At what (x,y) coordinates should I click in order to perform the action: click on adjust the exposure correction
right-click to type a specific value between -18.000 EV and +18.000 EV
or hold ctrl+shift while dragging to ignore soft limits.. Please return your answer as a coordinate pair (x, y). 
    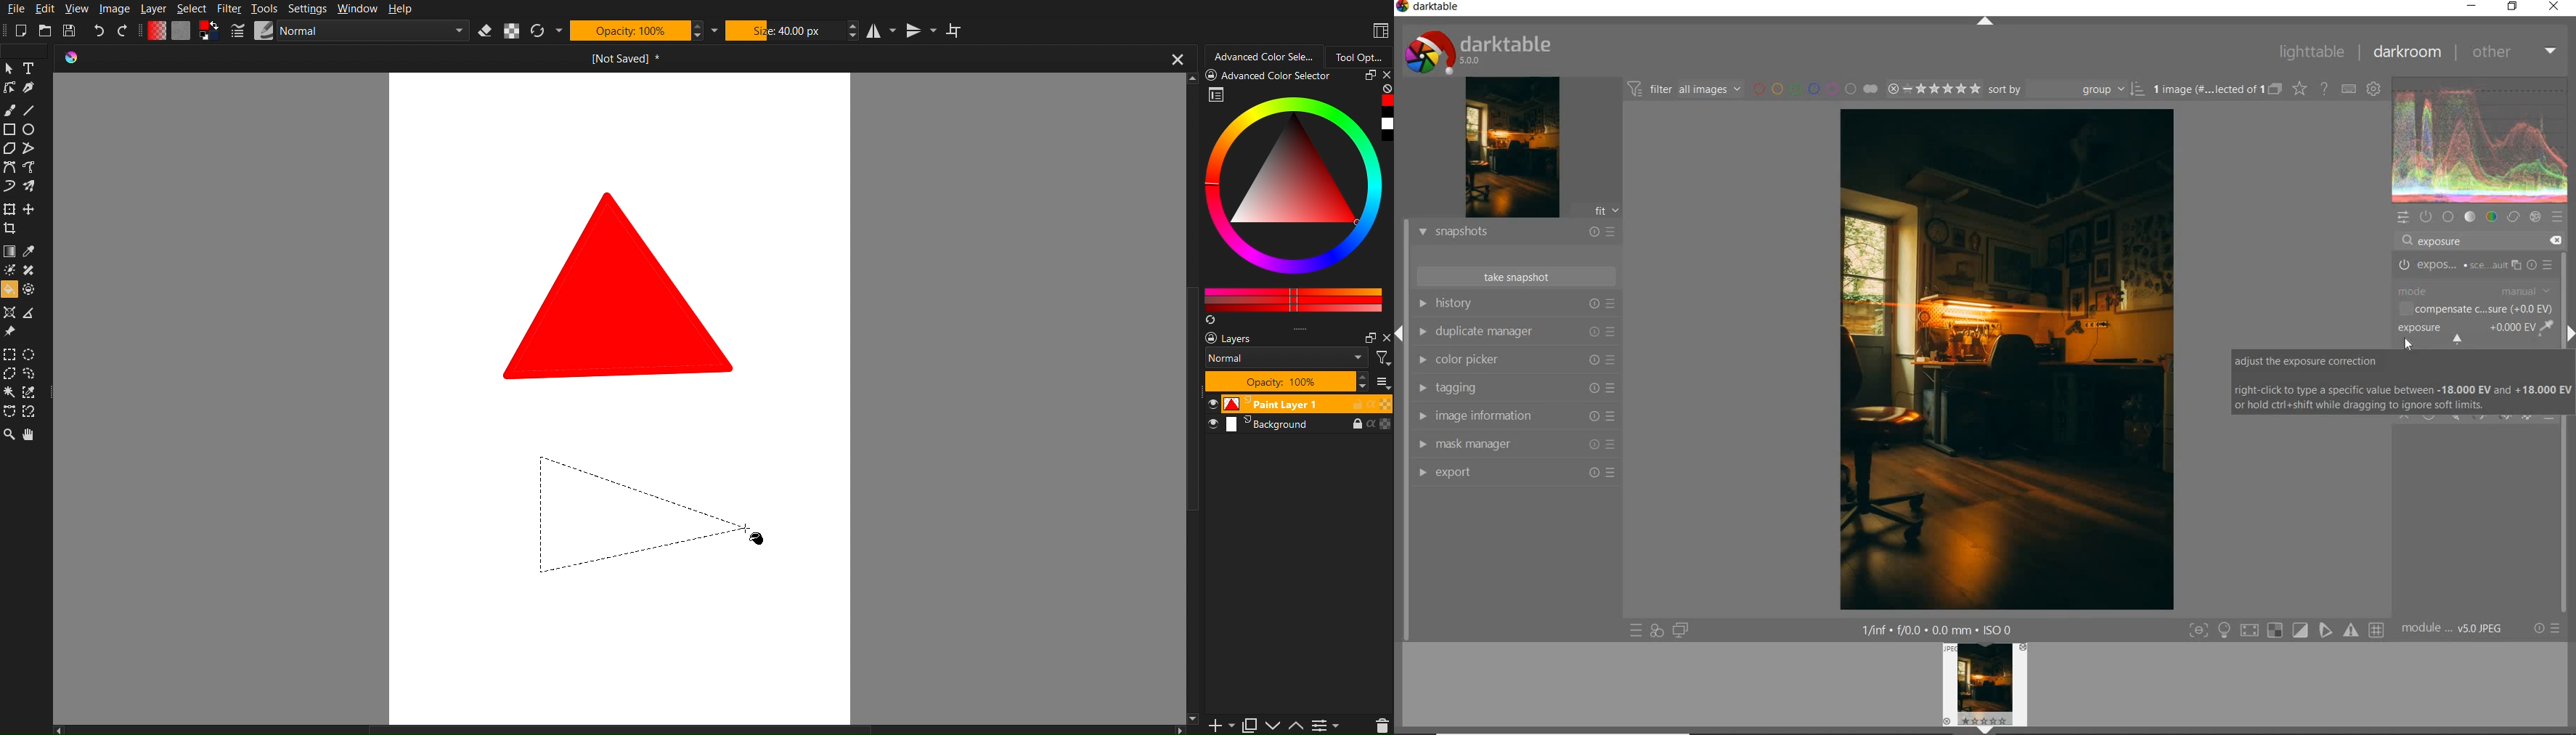
    Looking at the image, I should click on (2403, 382).